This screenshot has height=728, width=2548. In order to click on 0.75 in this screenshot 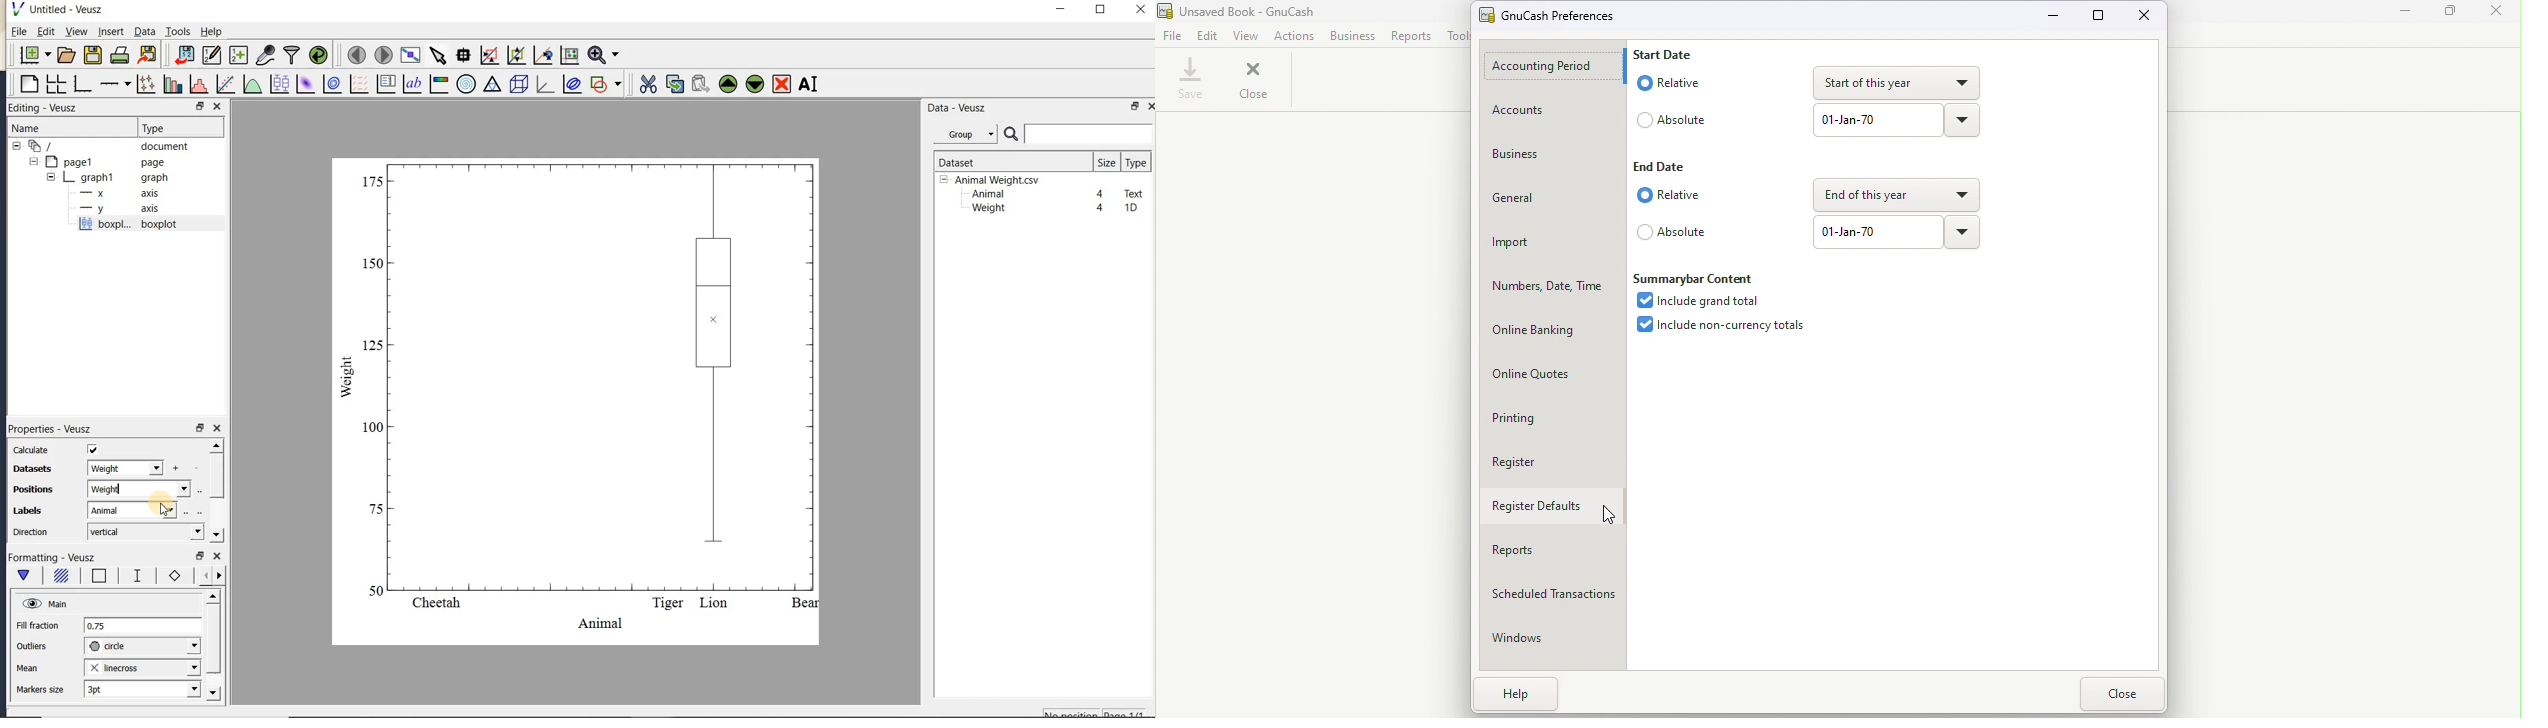, I will do `click(142, 627)`.